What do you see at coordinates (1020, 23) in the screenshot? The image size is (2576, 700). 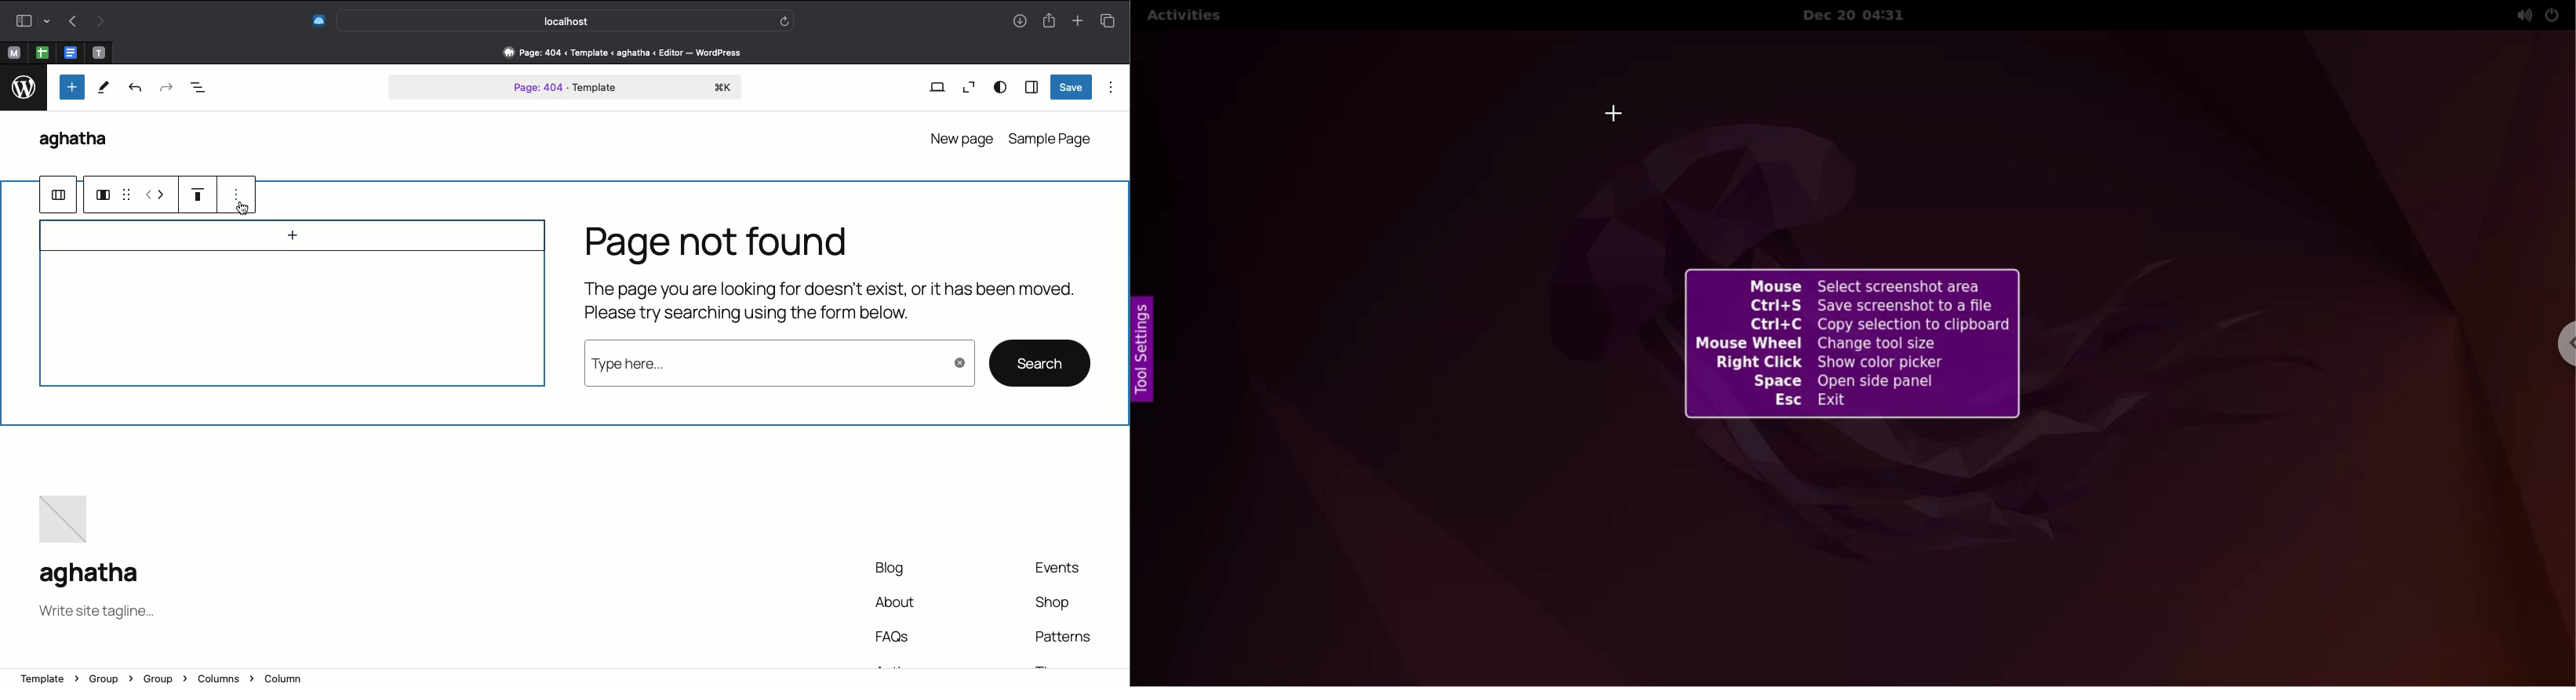 I see `Downlaods` at bounding box center [1020, 23].